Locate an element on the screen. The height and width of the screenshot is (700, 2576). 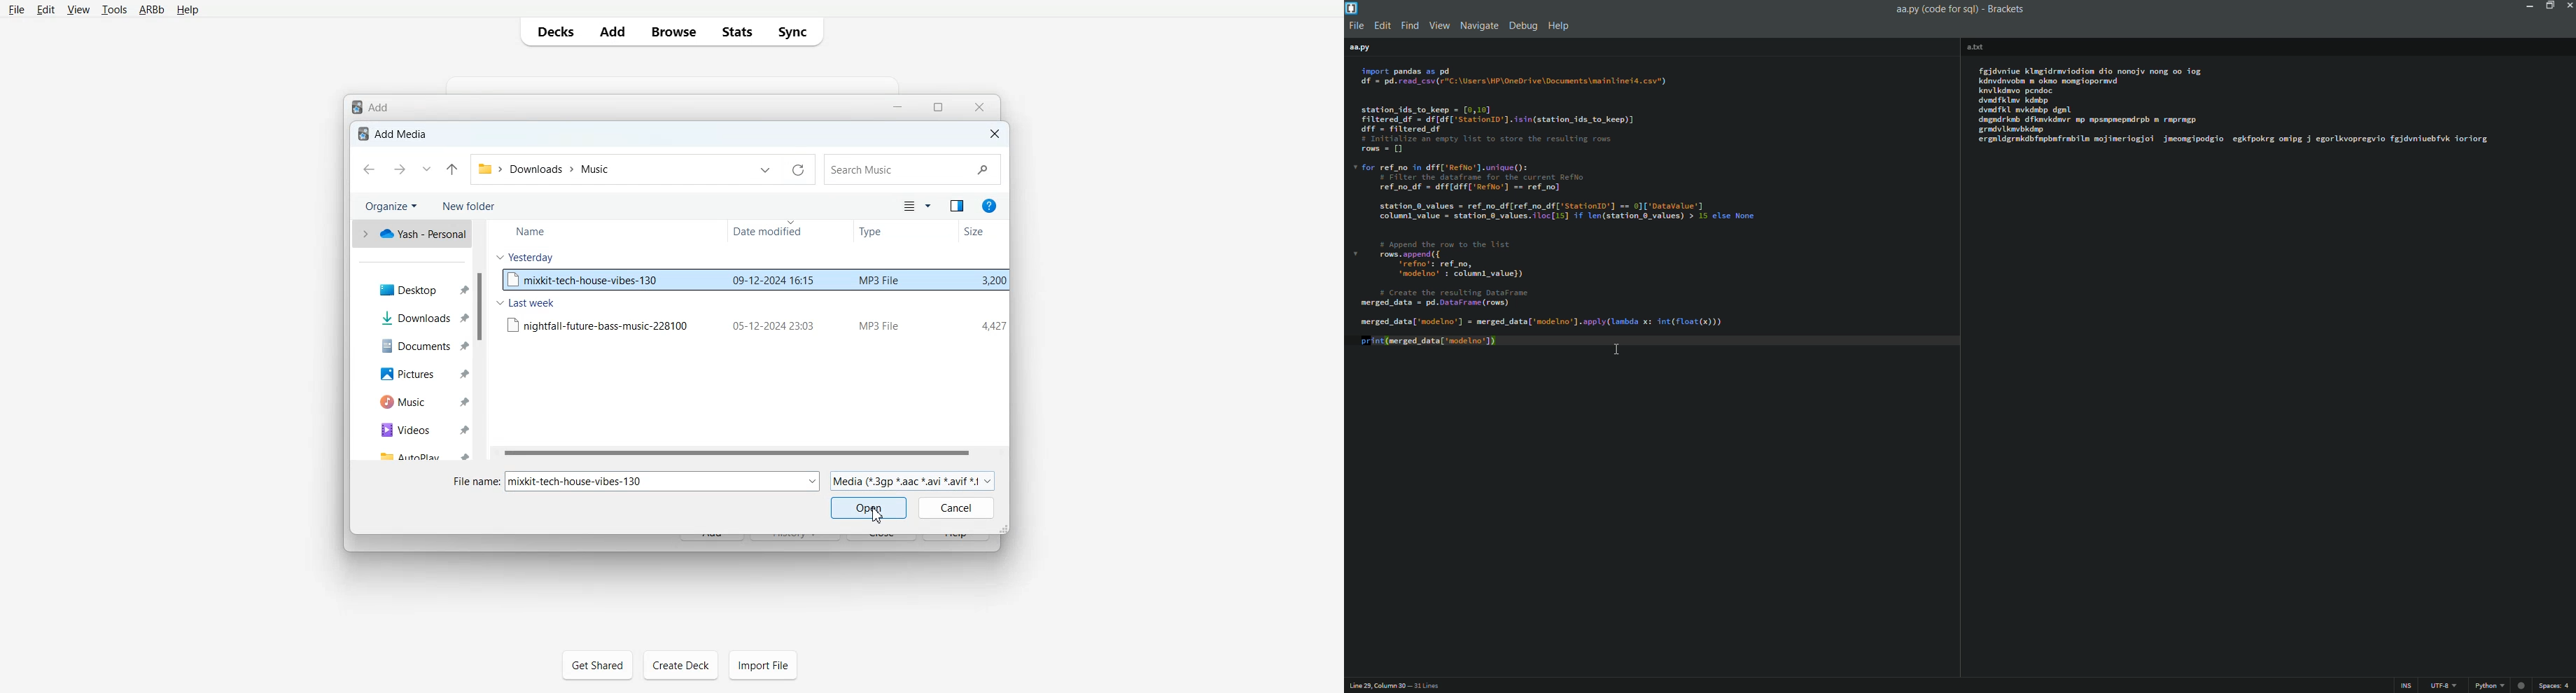
Text is located at coordinates (394, 133).